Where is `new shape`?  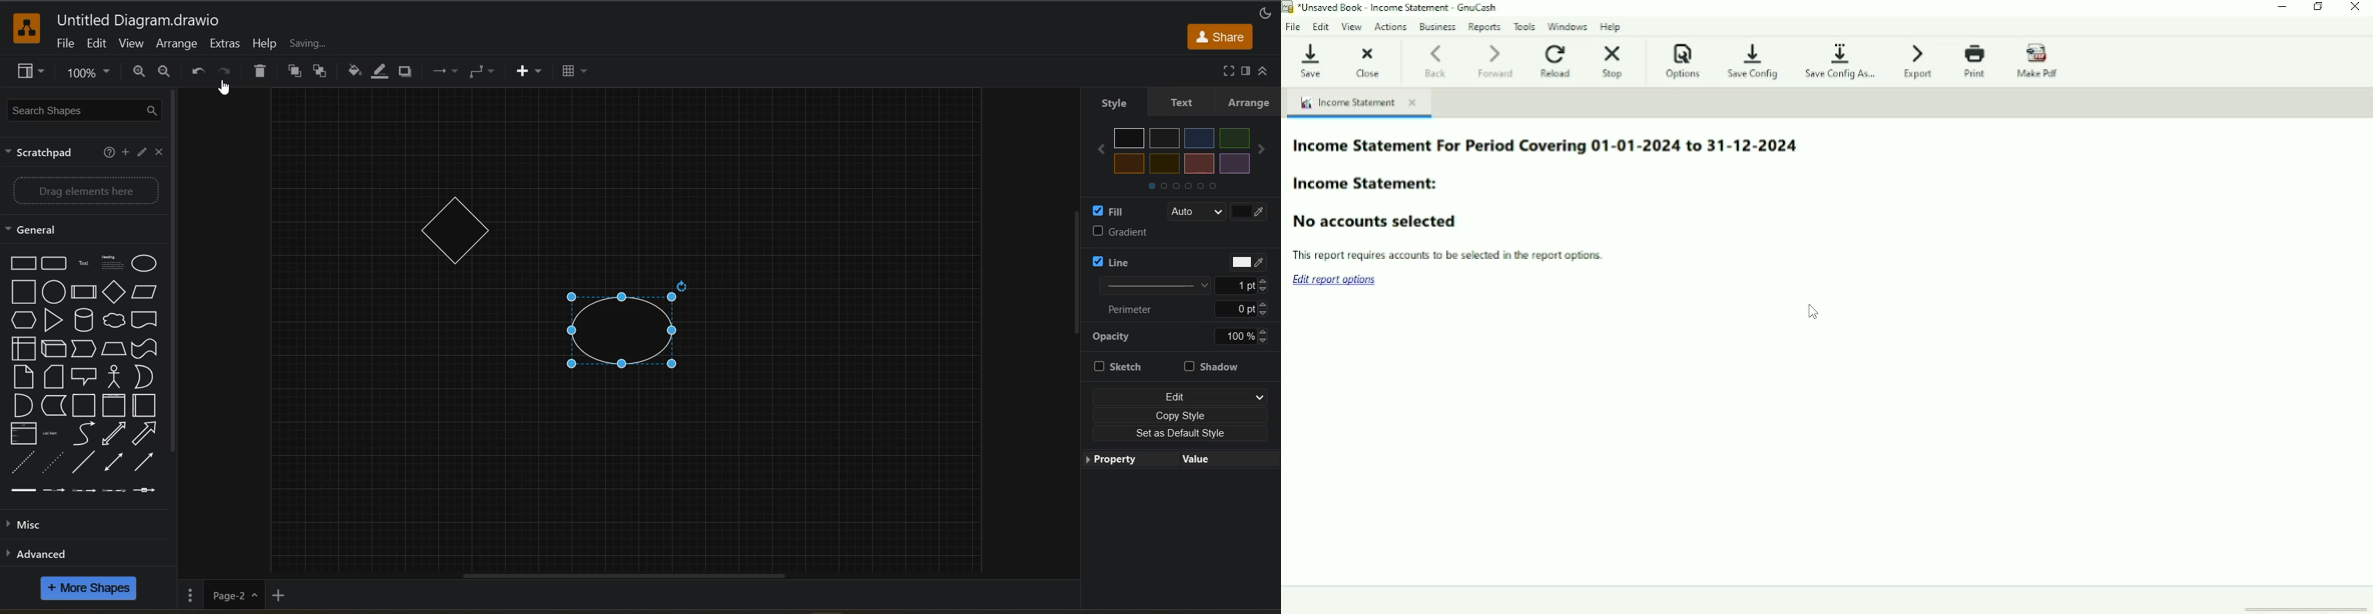
new shape is located at coordinates (627, 330).